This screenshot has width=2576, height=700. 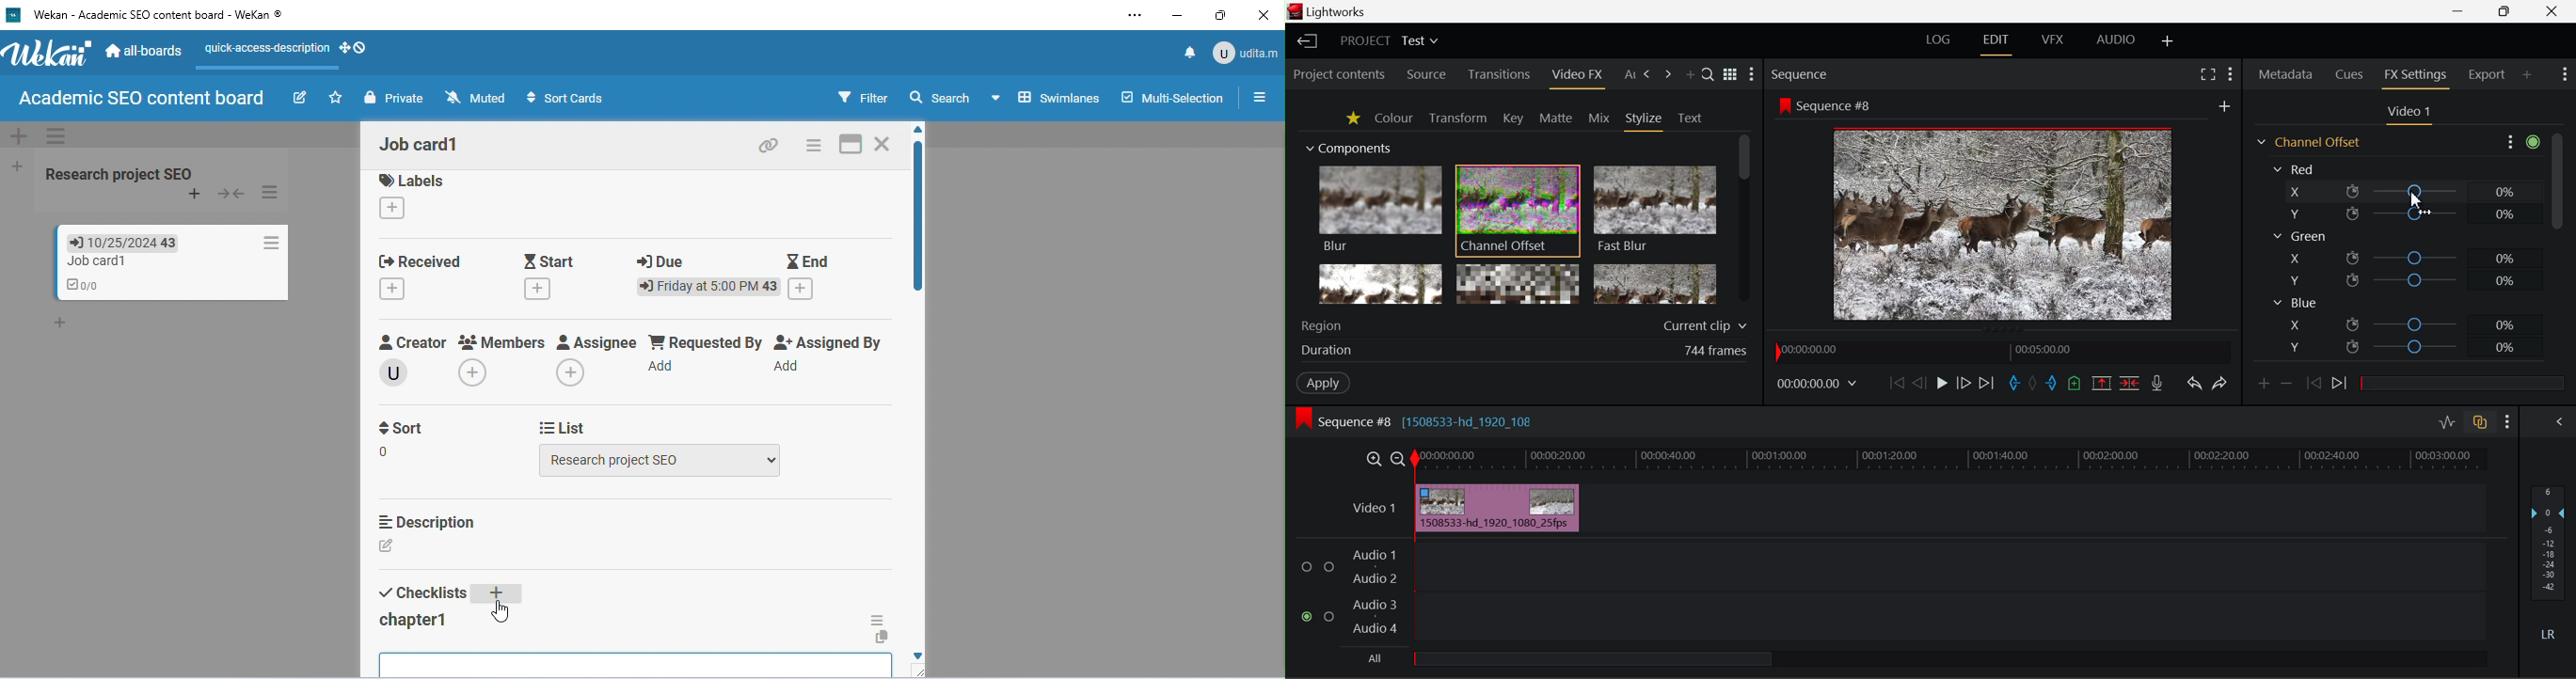 What do you see at coordinates (2015, 384) in the screenshot?
I see `Mark In` at bounding box center [2015, 384].